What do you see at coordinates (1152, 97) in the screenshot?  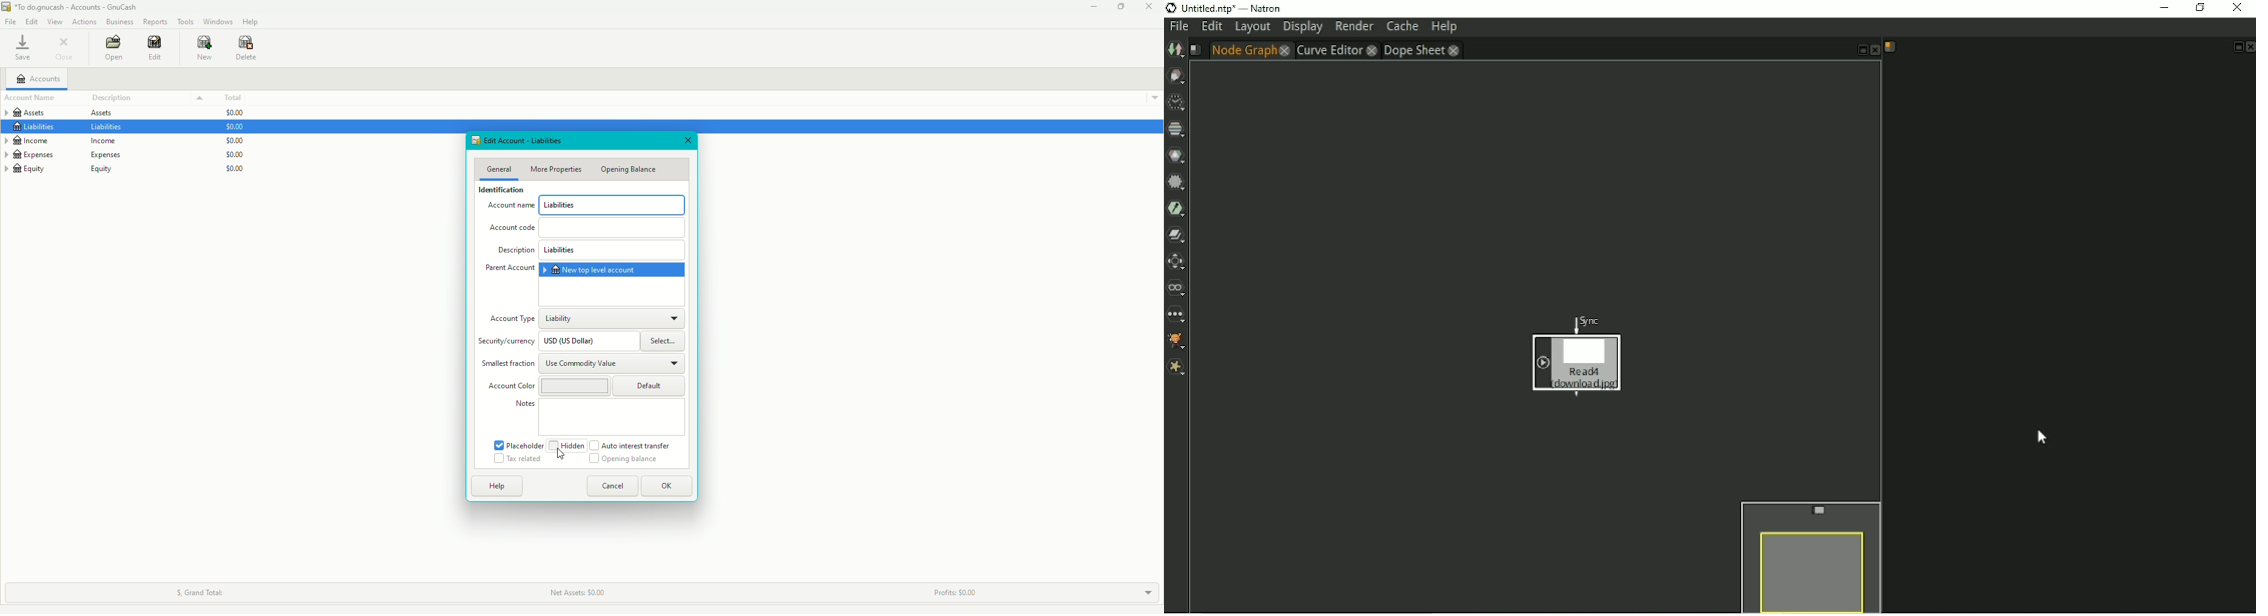 I see `Drop down` at bounding box center [1152, 97].